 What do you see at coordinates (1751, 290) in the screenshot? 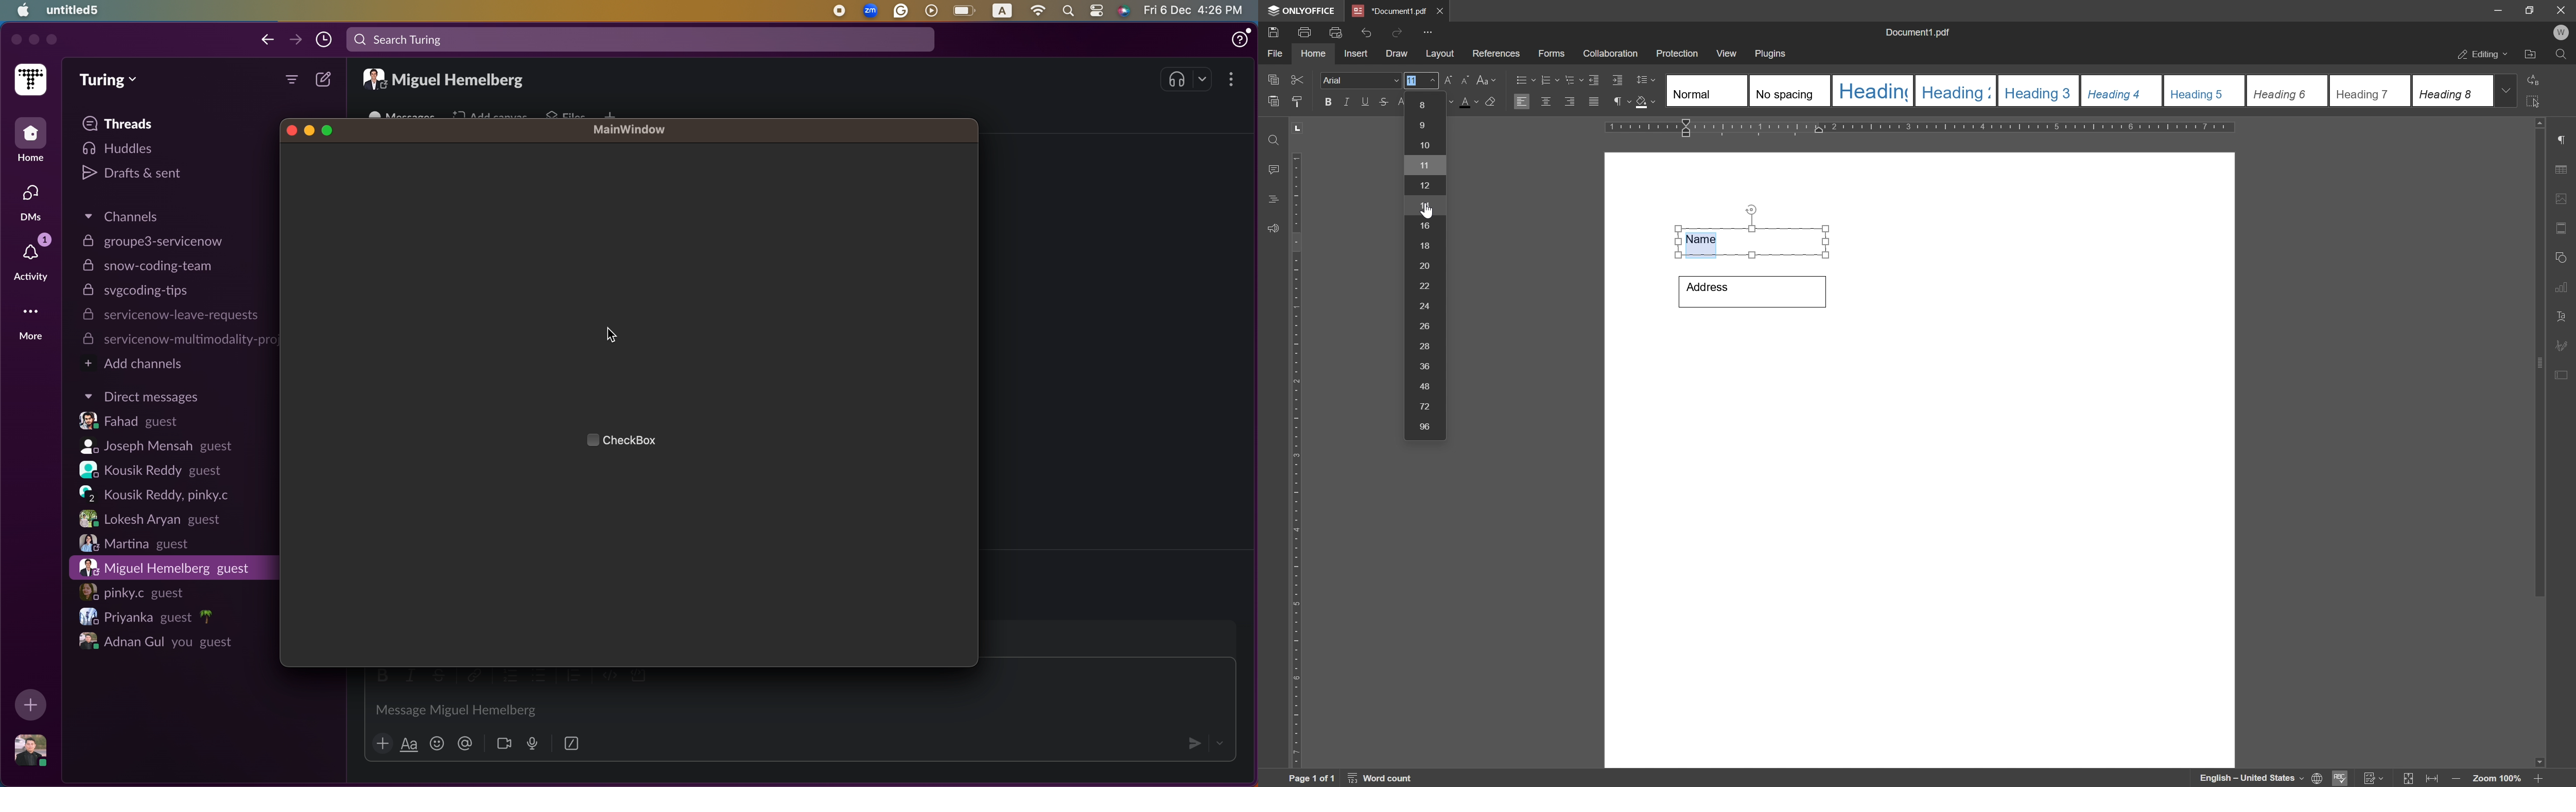
I see `Address` at bounding box center [1751, 290].